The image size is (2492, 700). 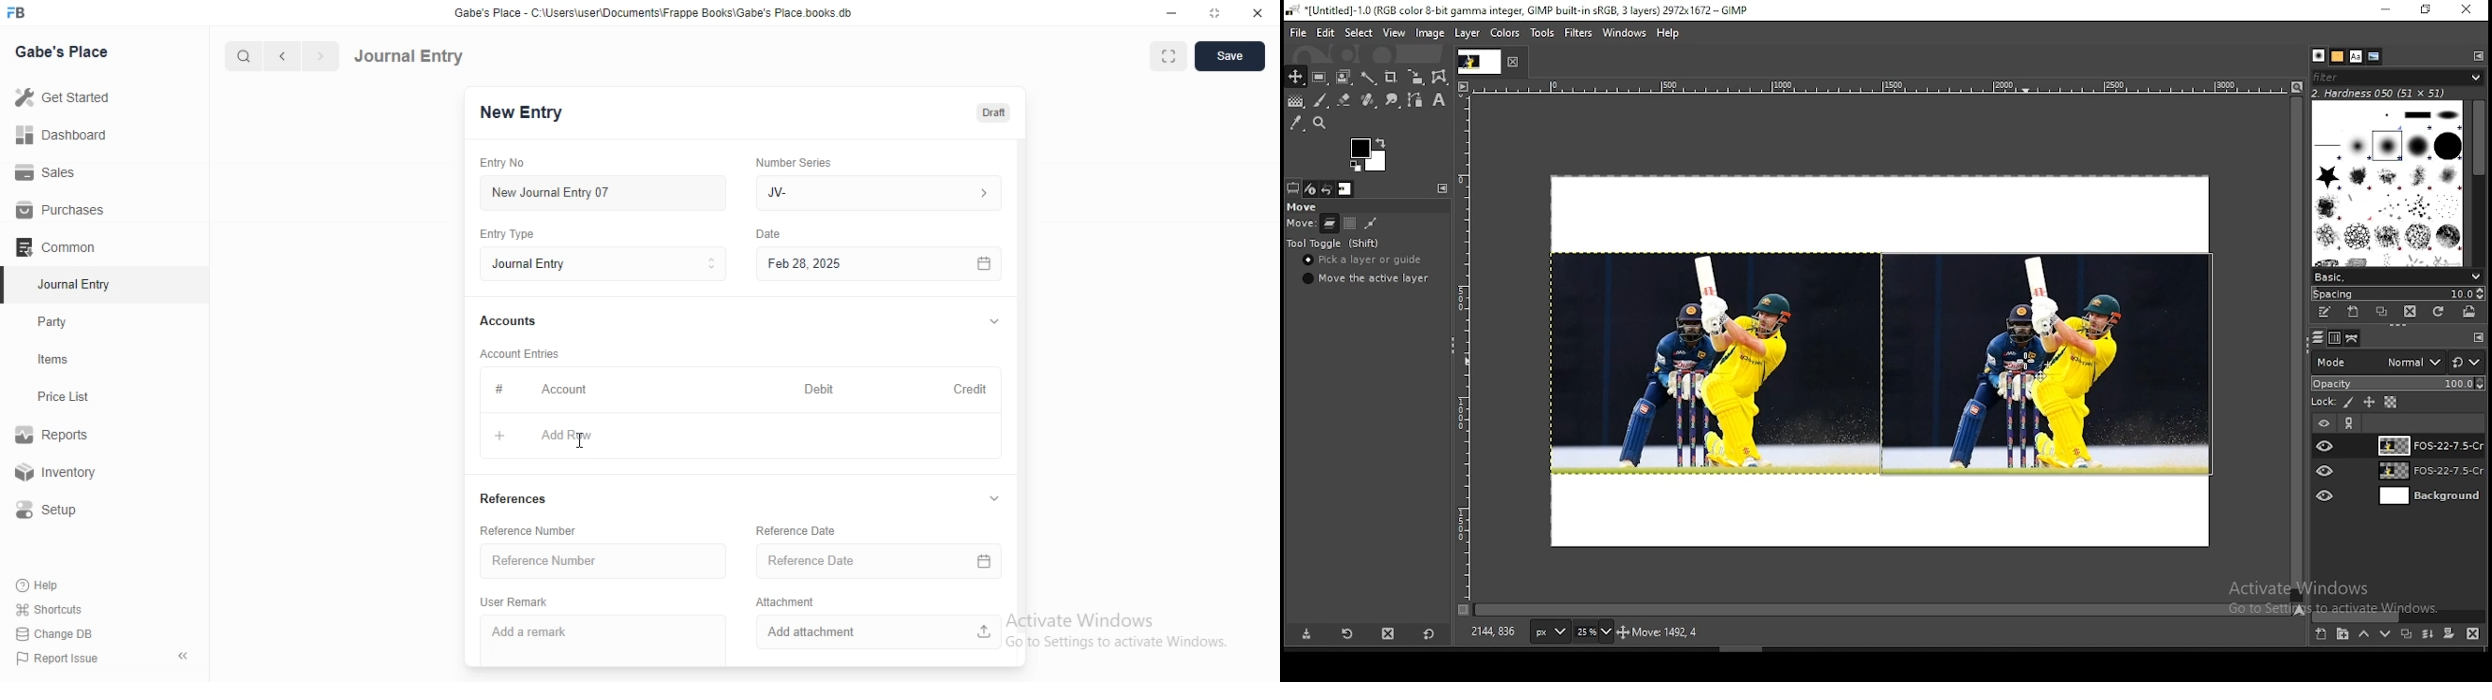 I want to click on Reference Date , so click(x=874, y=561).